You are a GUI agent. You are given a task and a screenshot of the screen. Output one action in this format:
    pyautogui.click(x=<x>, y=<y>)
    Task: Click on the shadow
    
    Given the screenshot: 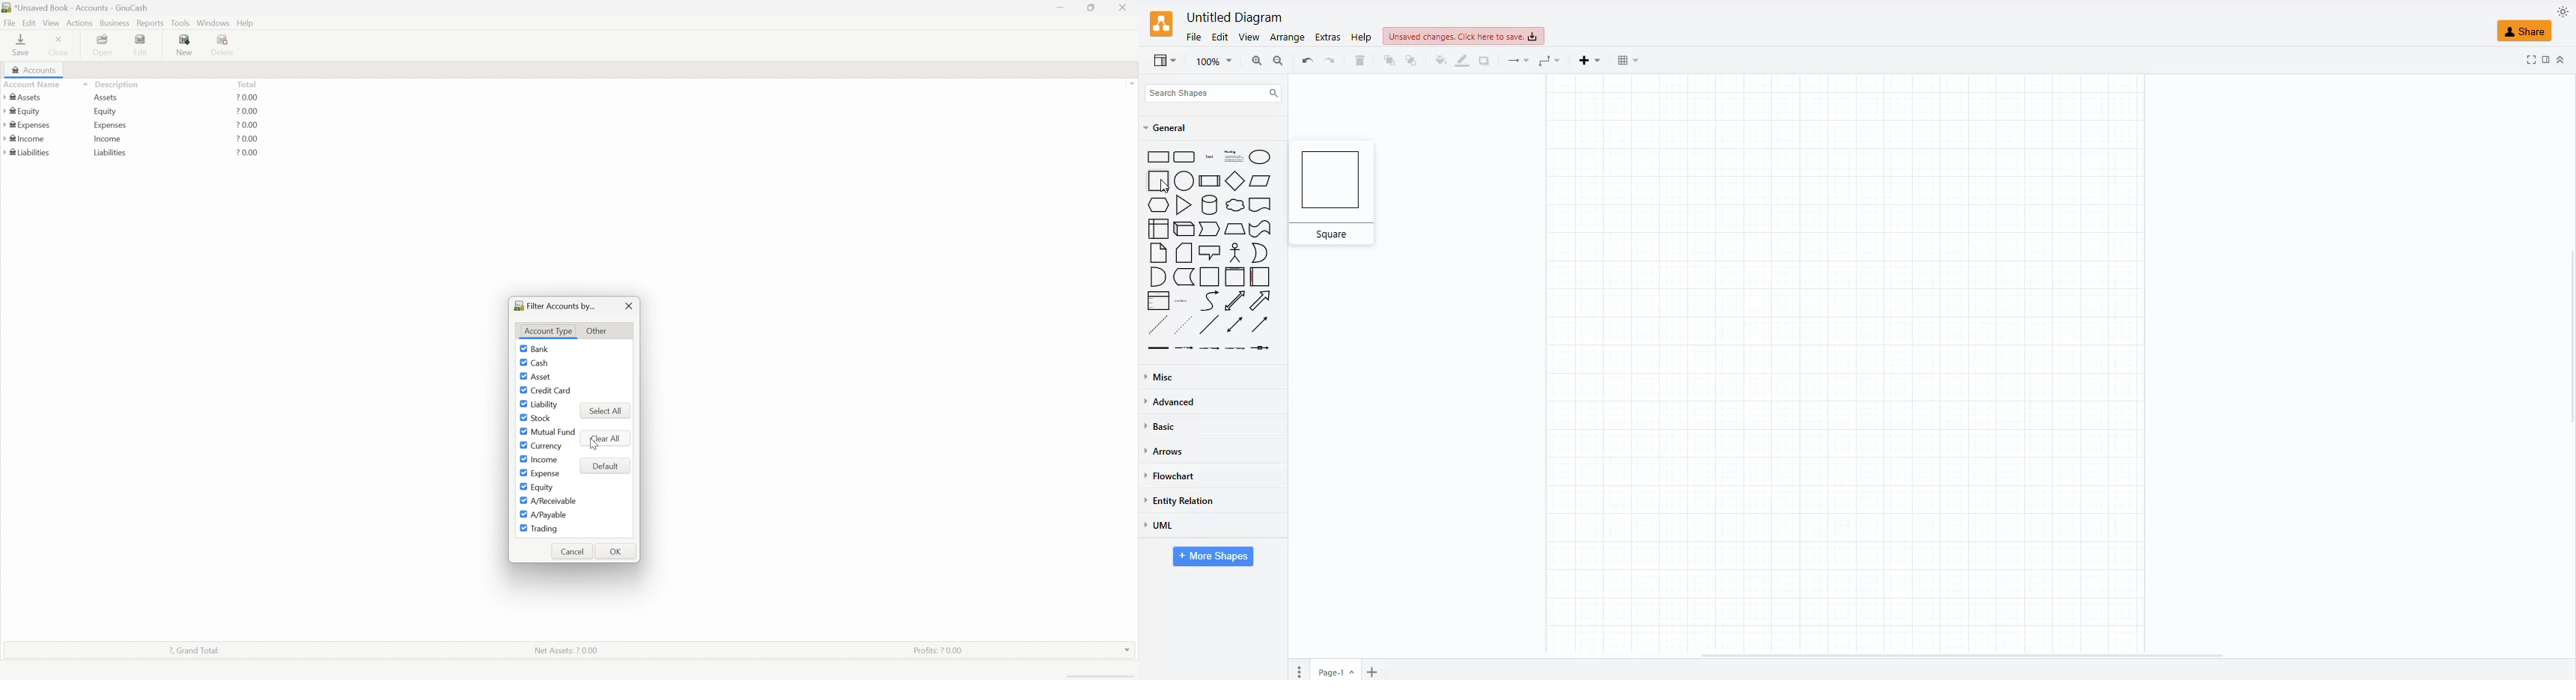 What is the action you would take?
    pyautogui.click(x=1484, y=62)
    